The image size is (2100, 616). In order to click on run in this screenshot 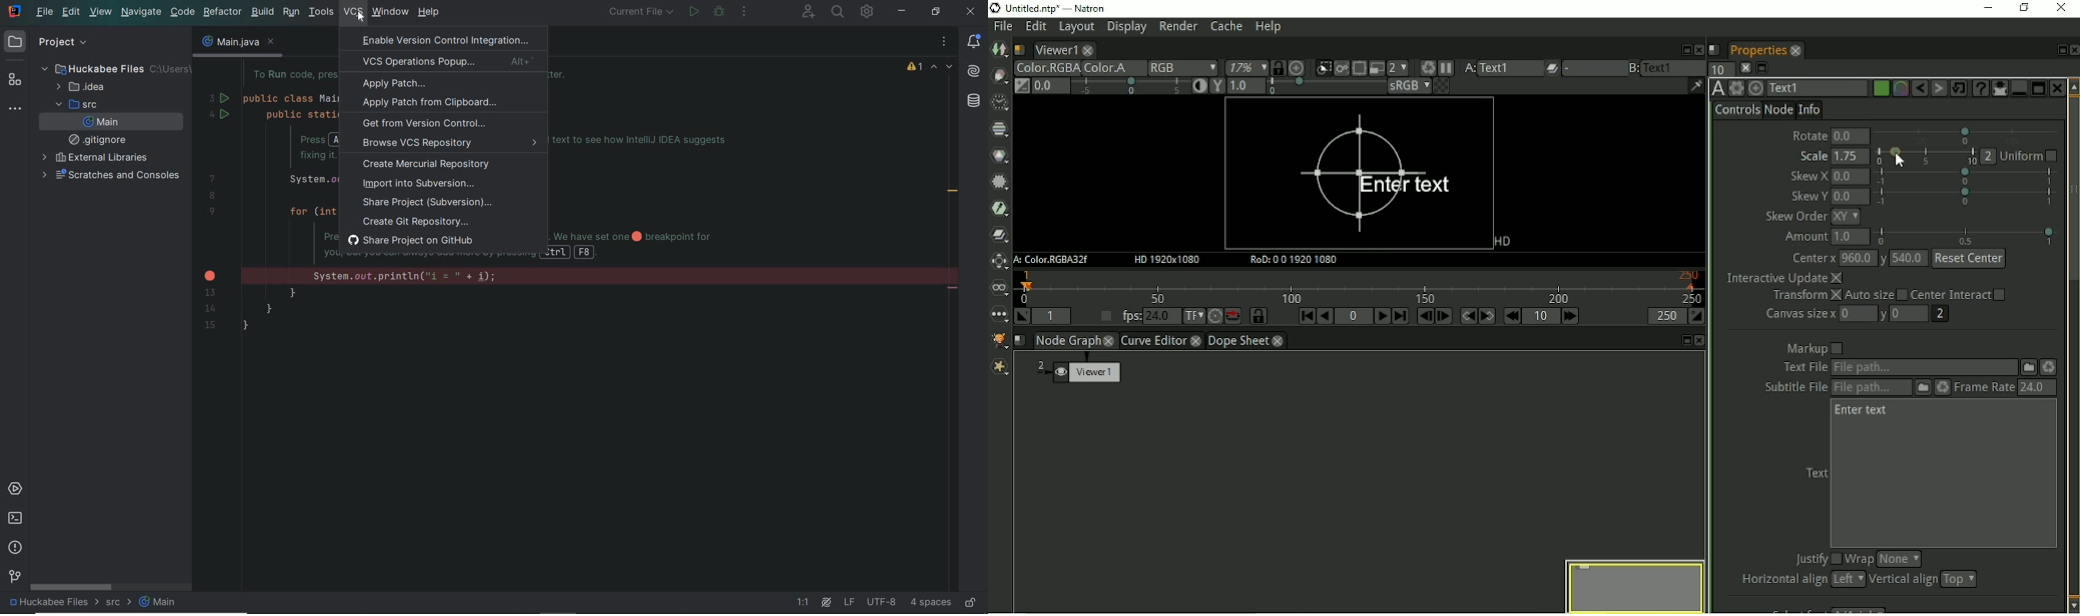, I will do `click(291, 13)`.